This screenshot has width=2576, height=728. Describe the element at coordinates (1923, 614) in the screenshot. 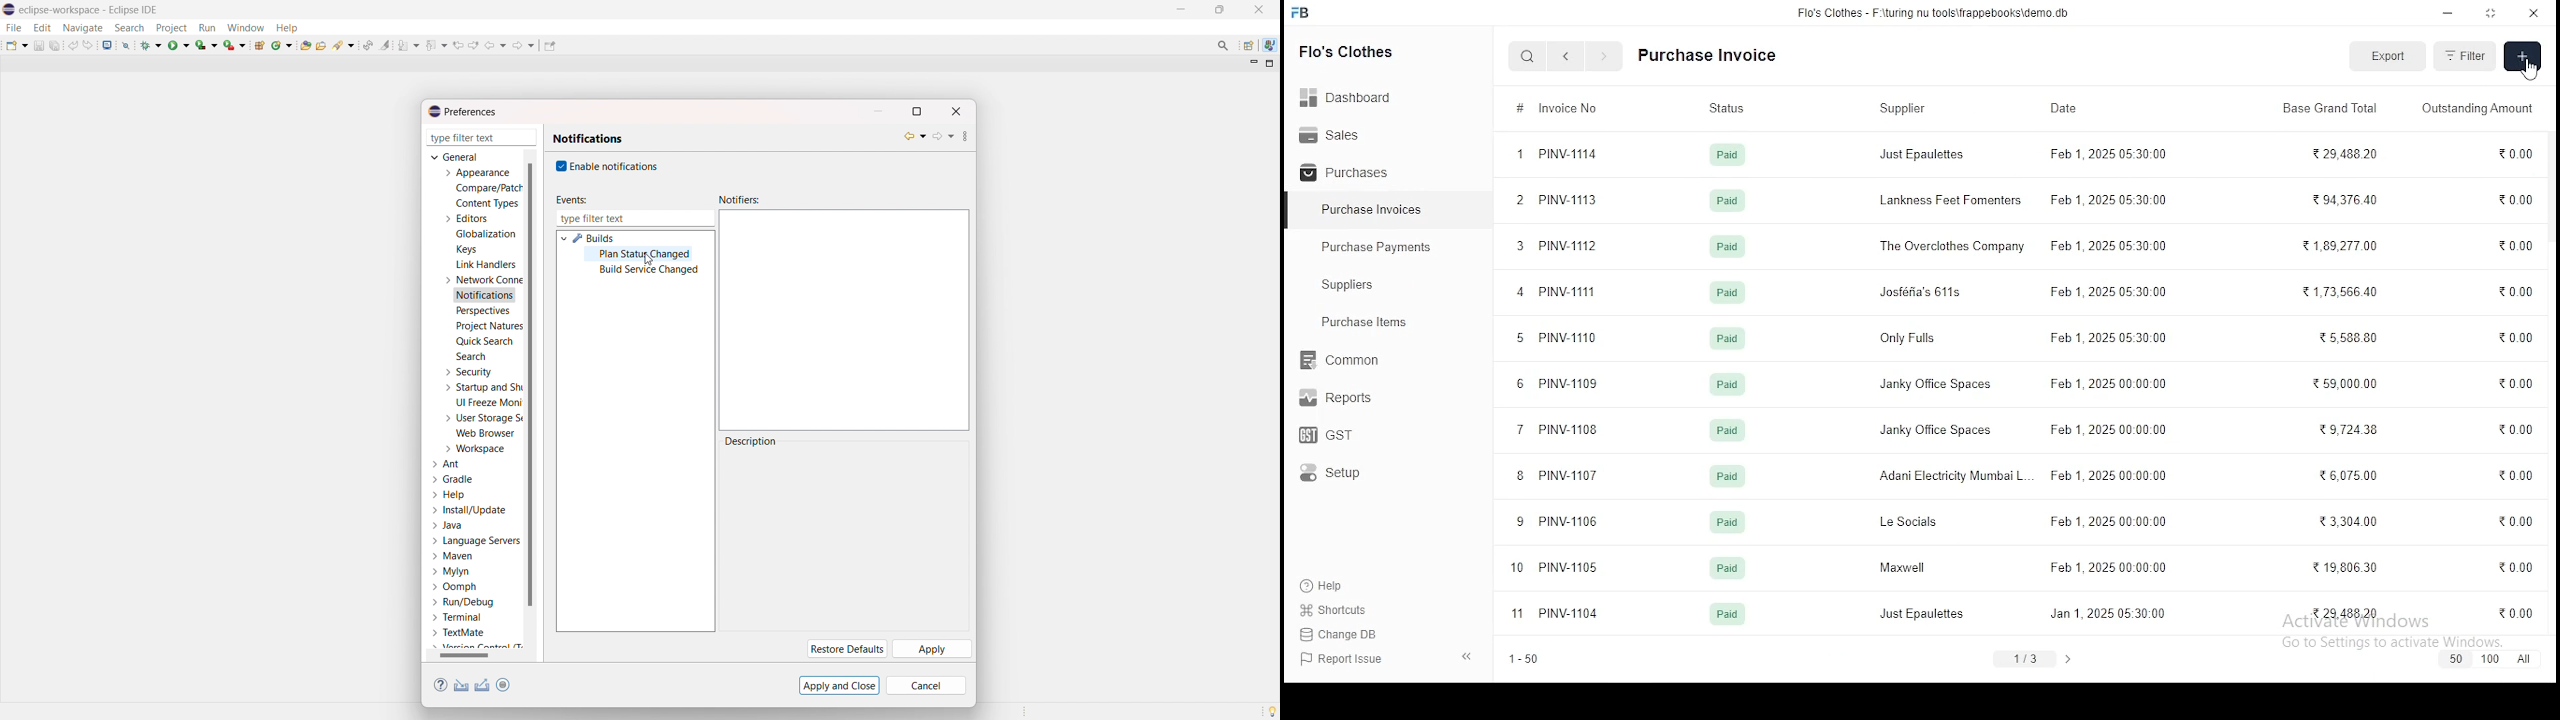

I see `just epaulettes` at that location.